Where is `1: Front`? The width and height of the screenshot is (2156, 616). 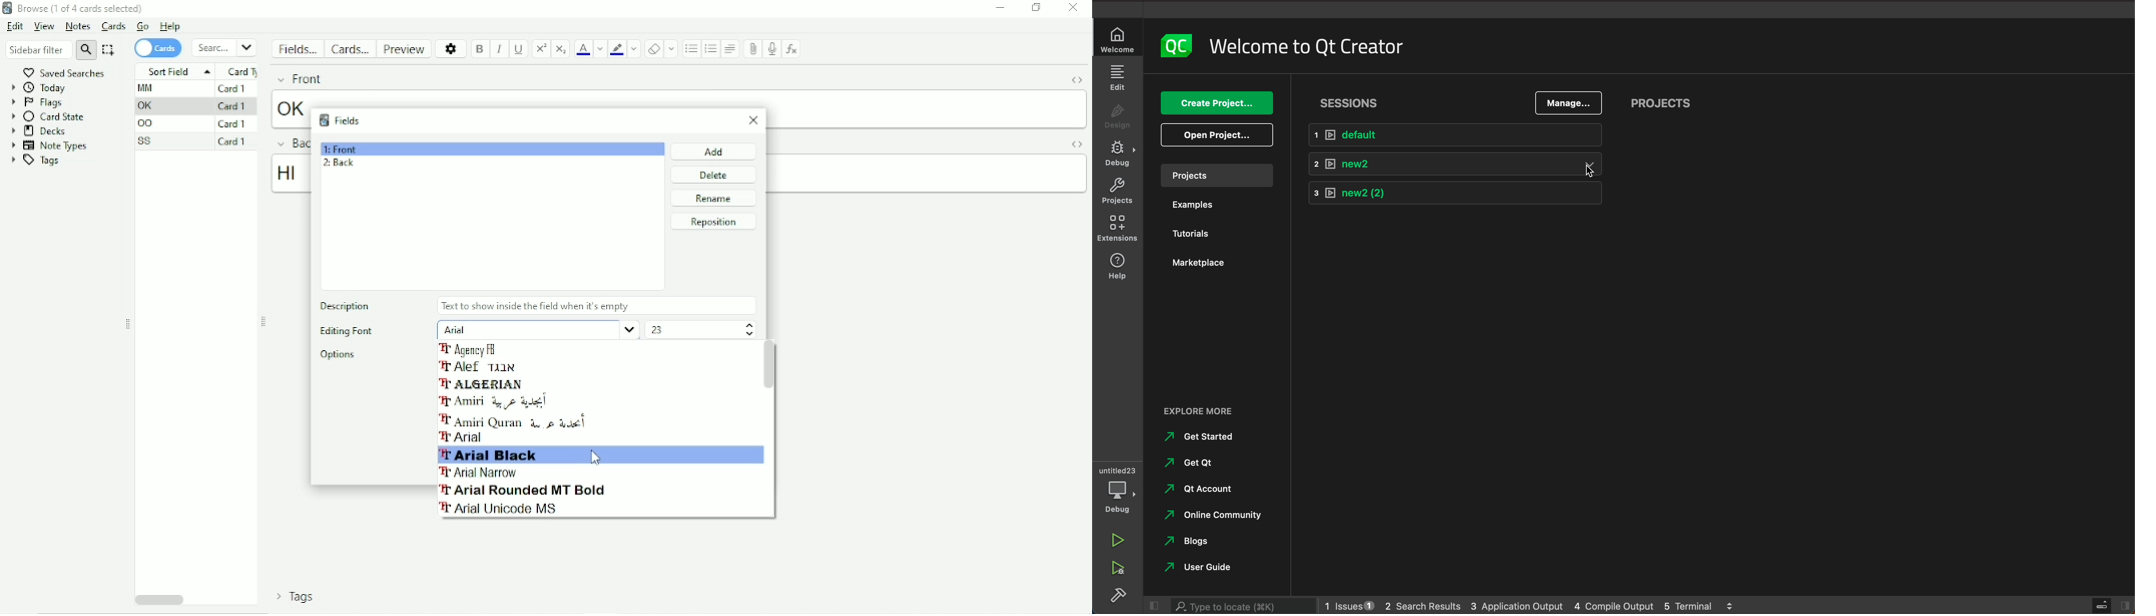 1: Front is located at coordinates (345, 148).